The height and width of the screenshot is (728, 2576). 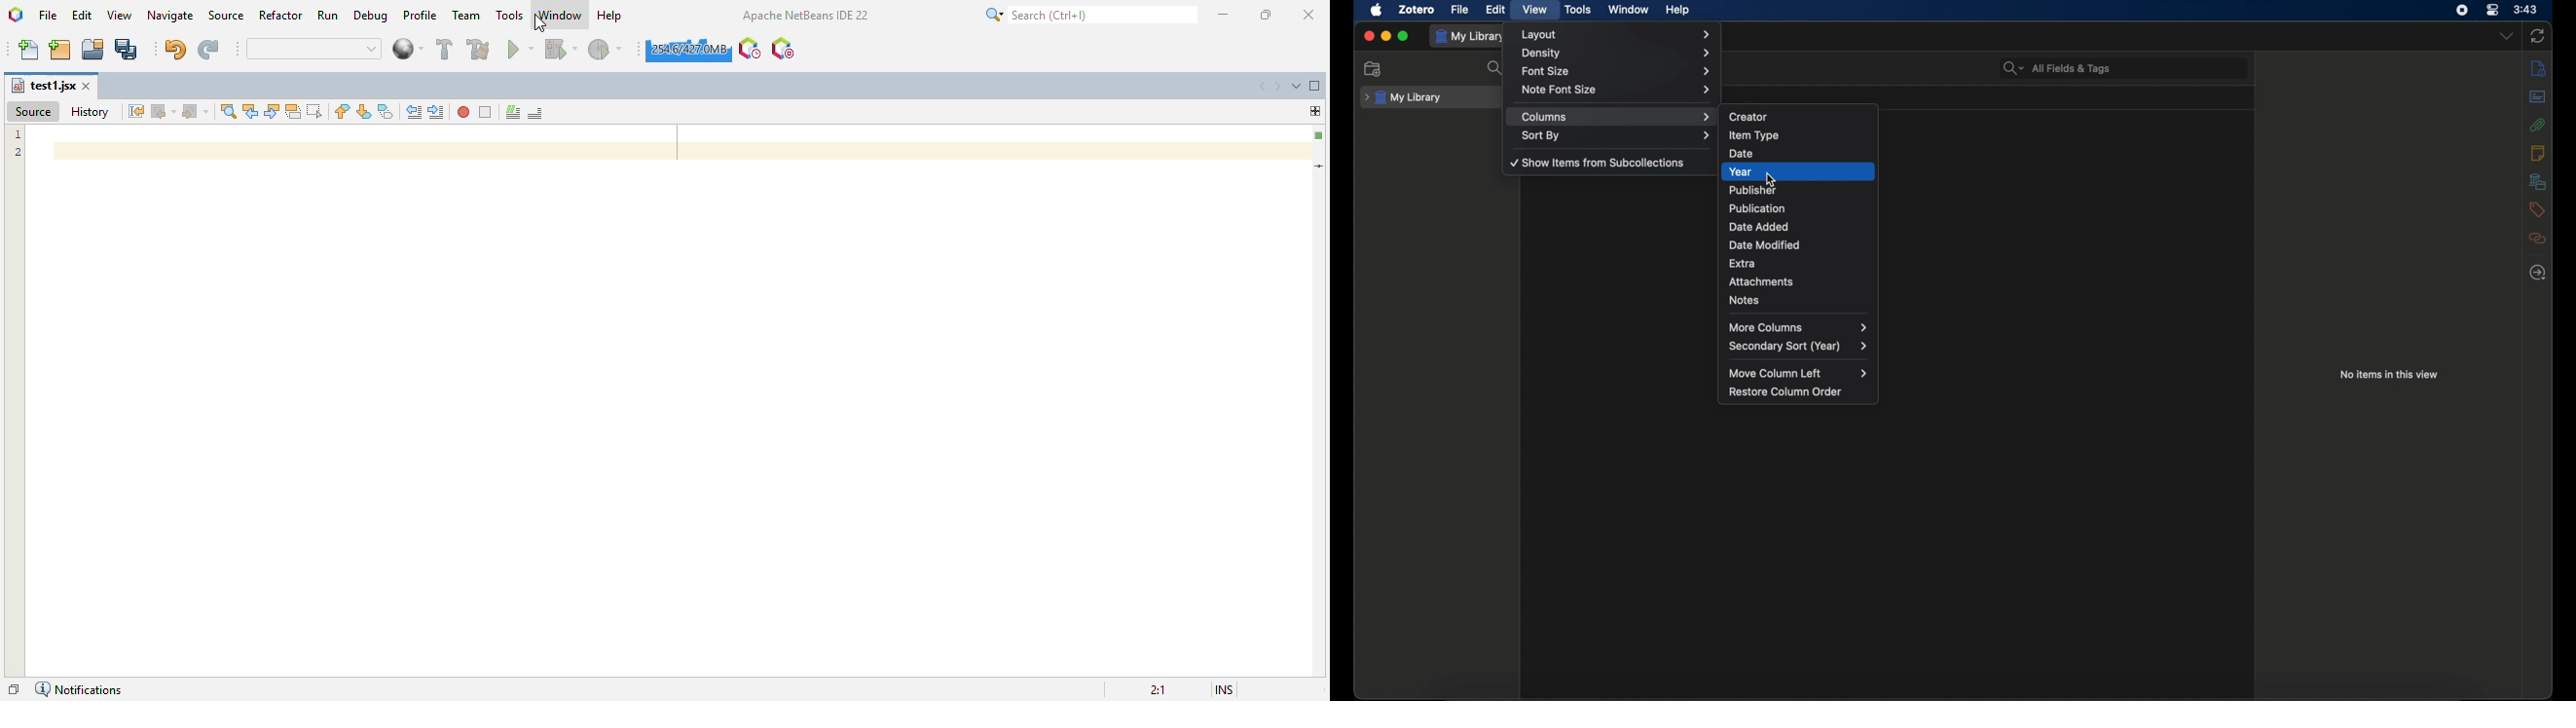 What do you see at coordinates (1798, 372) in the screenshot?
I see `move column left` at bounding box center [1798, 372].